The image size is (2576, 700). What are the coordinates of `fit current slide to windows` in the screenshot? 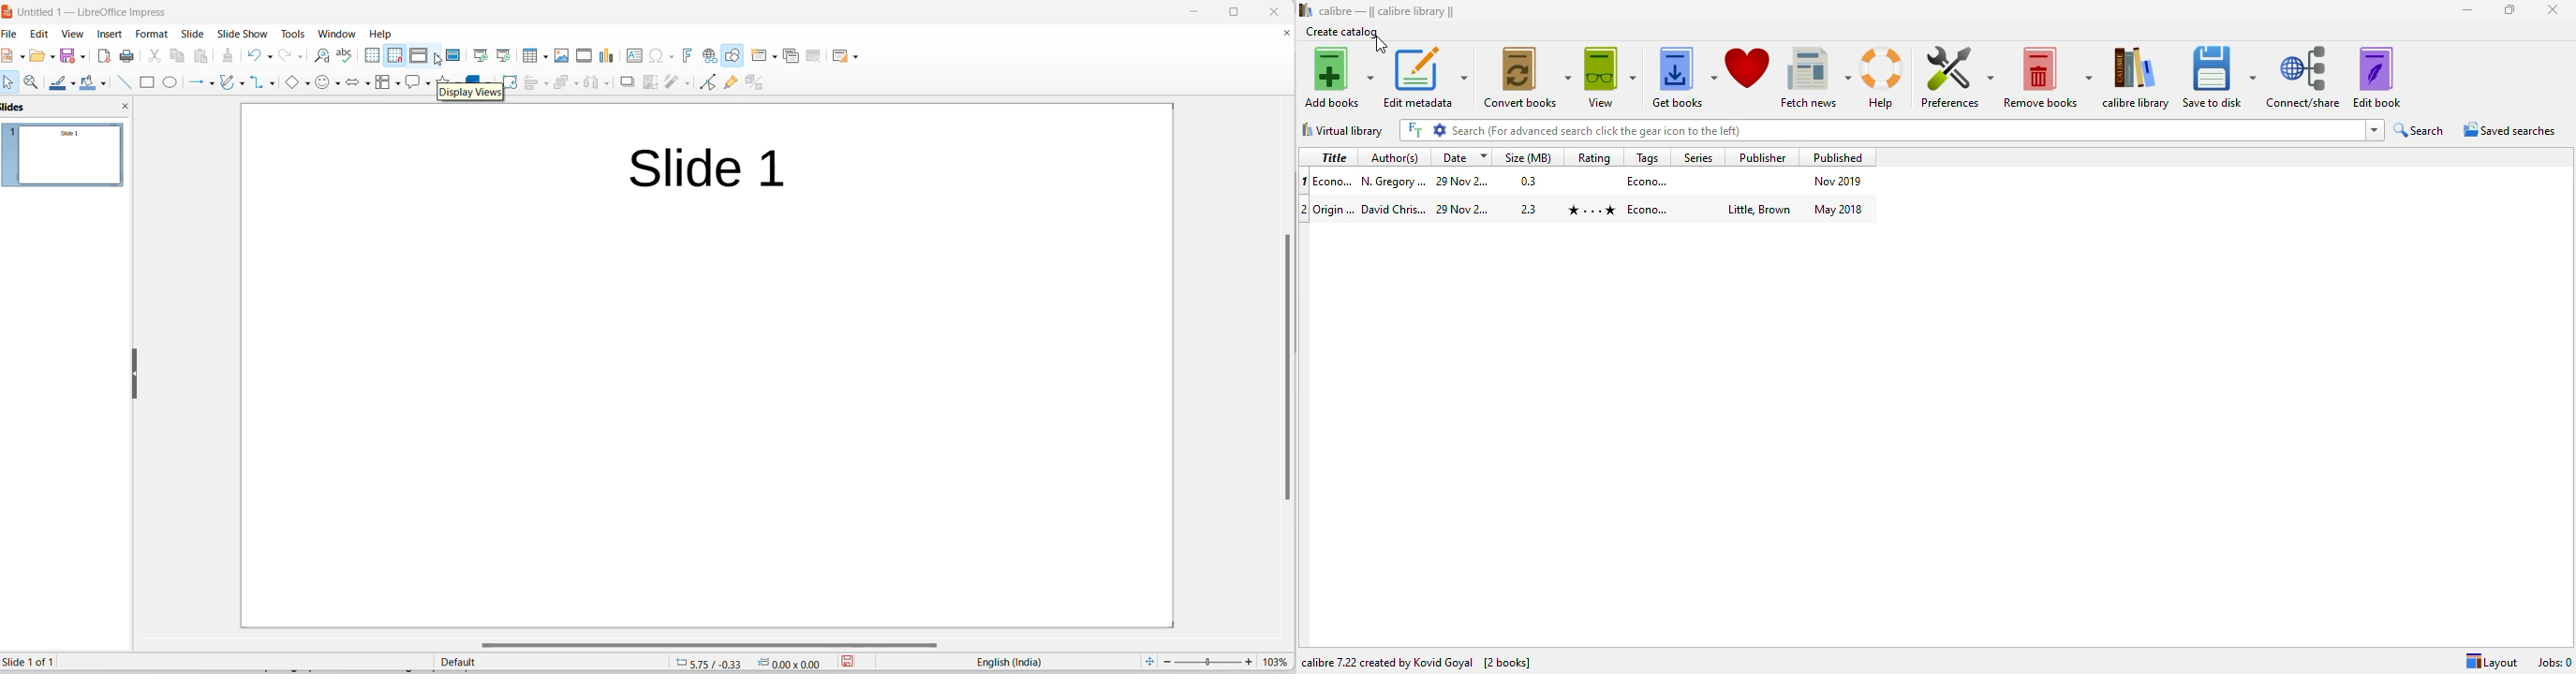 It's located at (1151, 661).